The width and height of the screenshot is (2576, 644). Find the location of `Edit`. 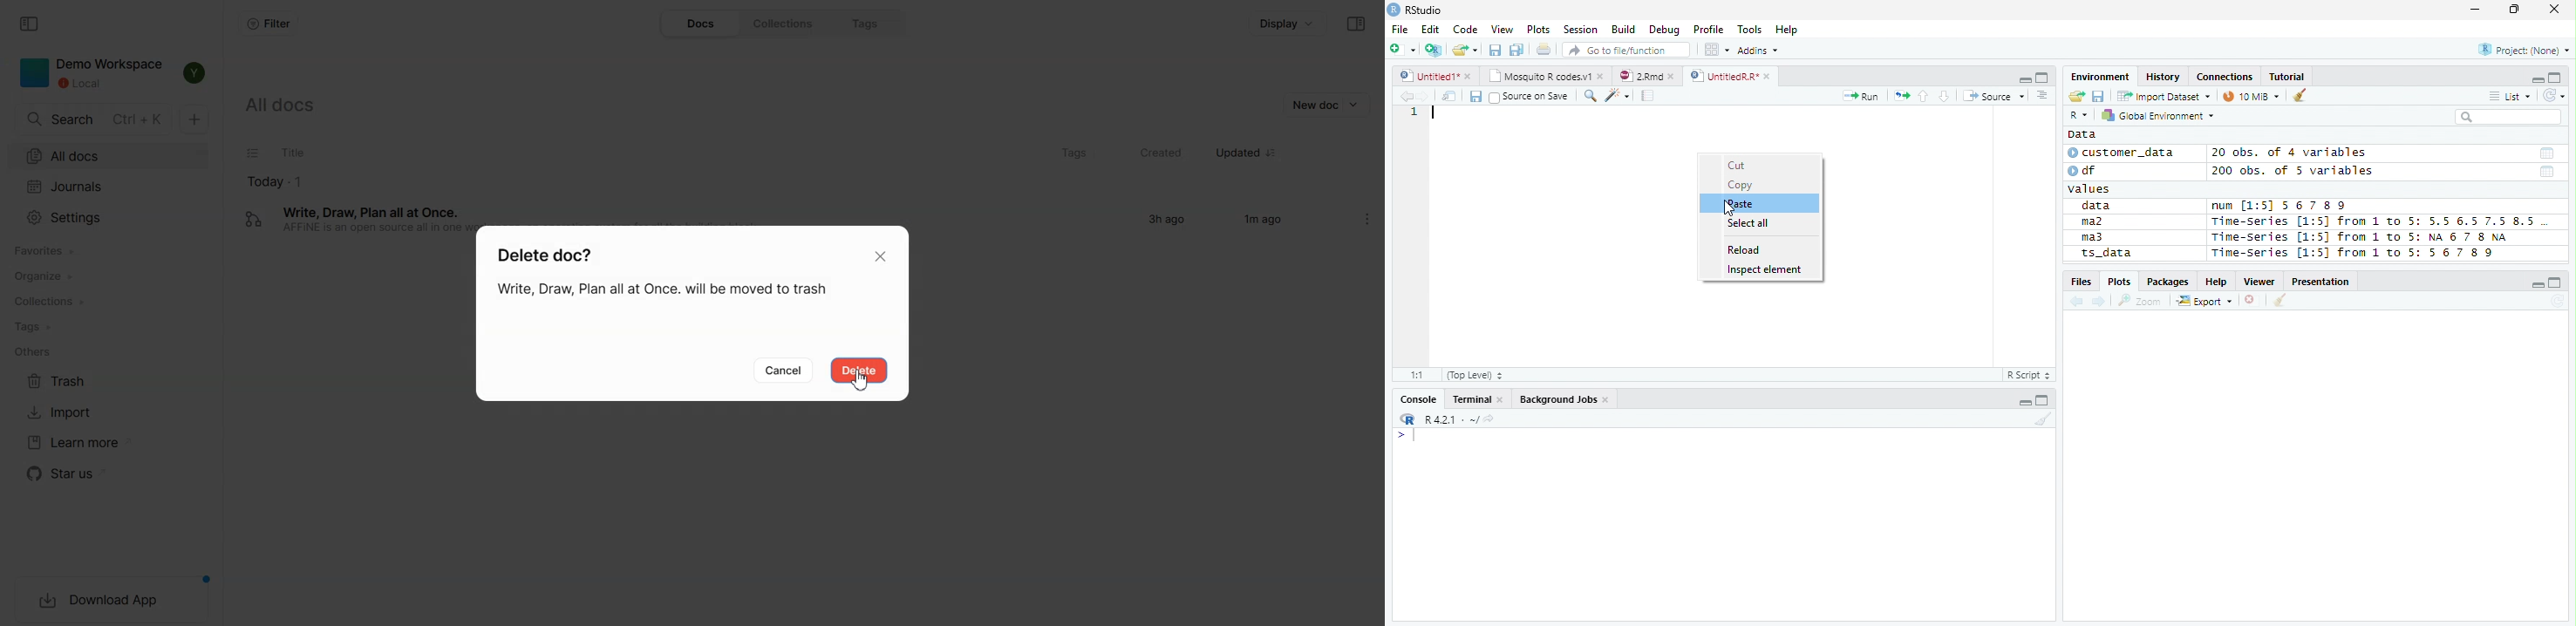

Edit is located at coordinates (1429, 28).